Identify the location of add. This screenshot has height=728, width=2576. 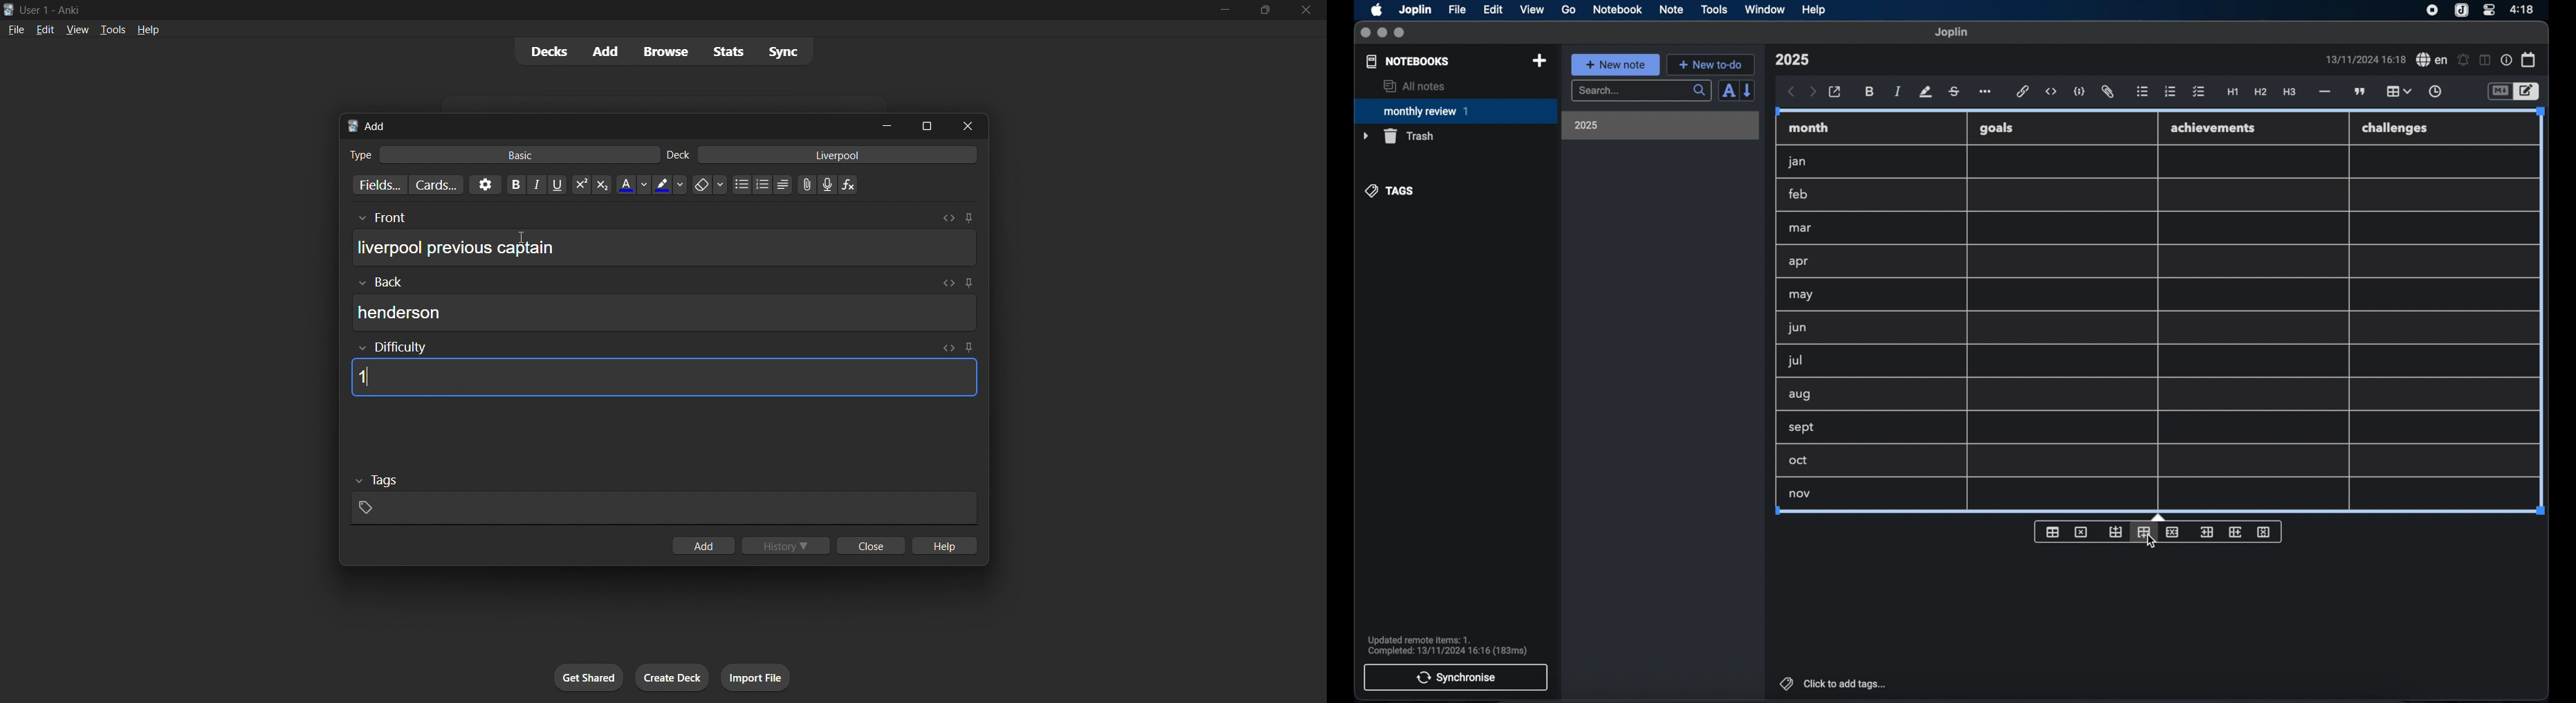
(602, 51).